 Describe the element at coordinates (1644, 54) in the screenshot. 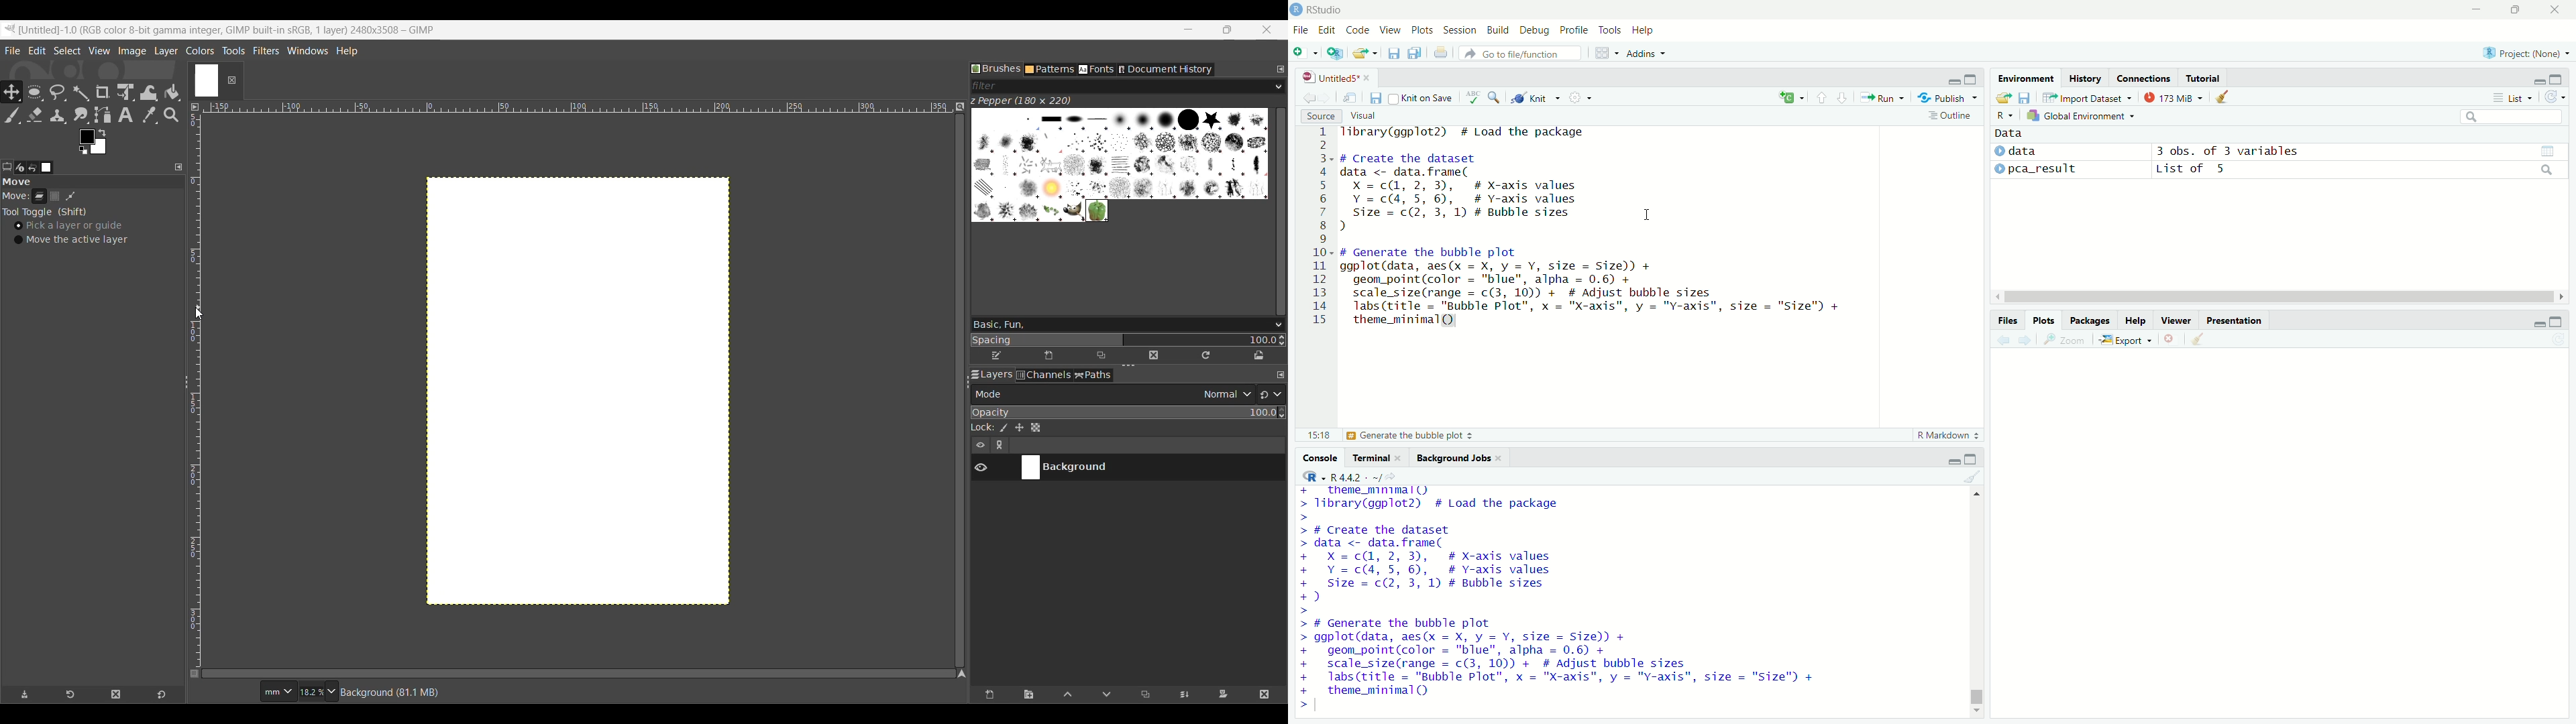

I see `addins` at that location.